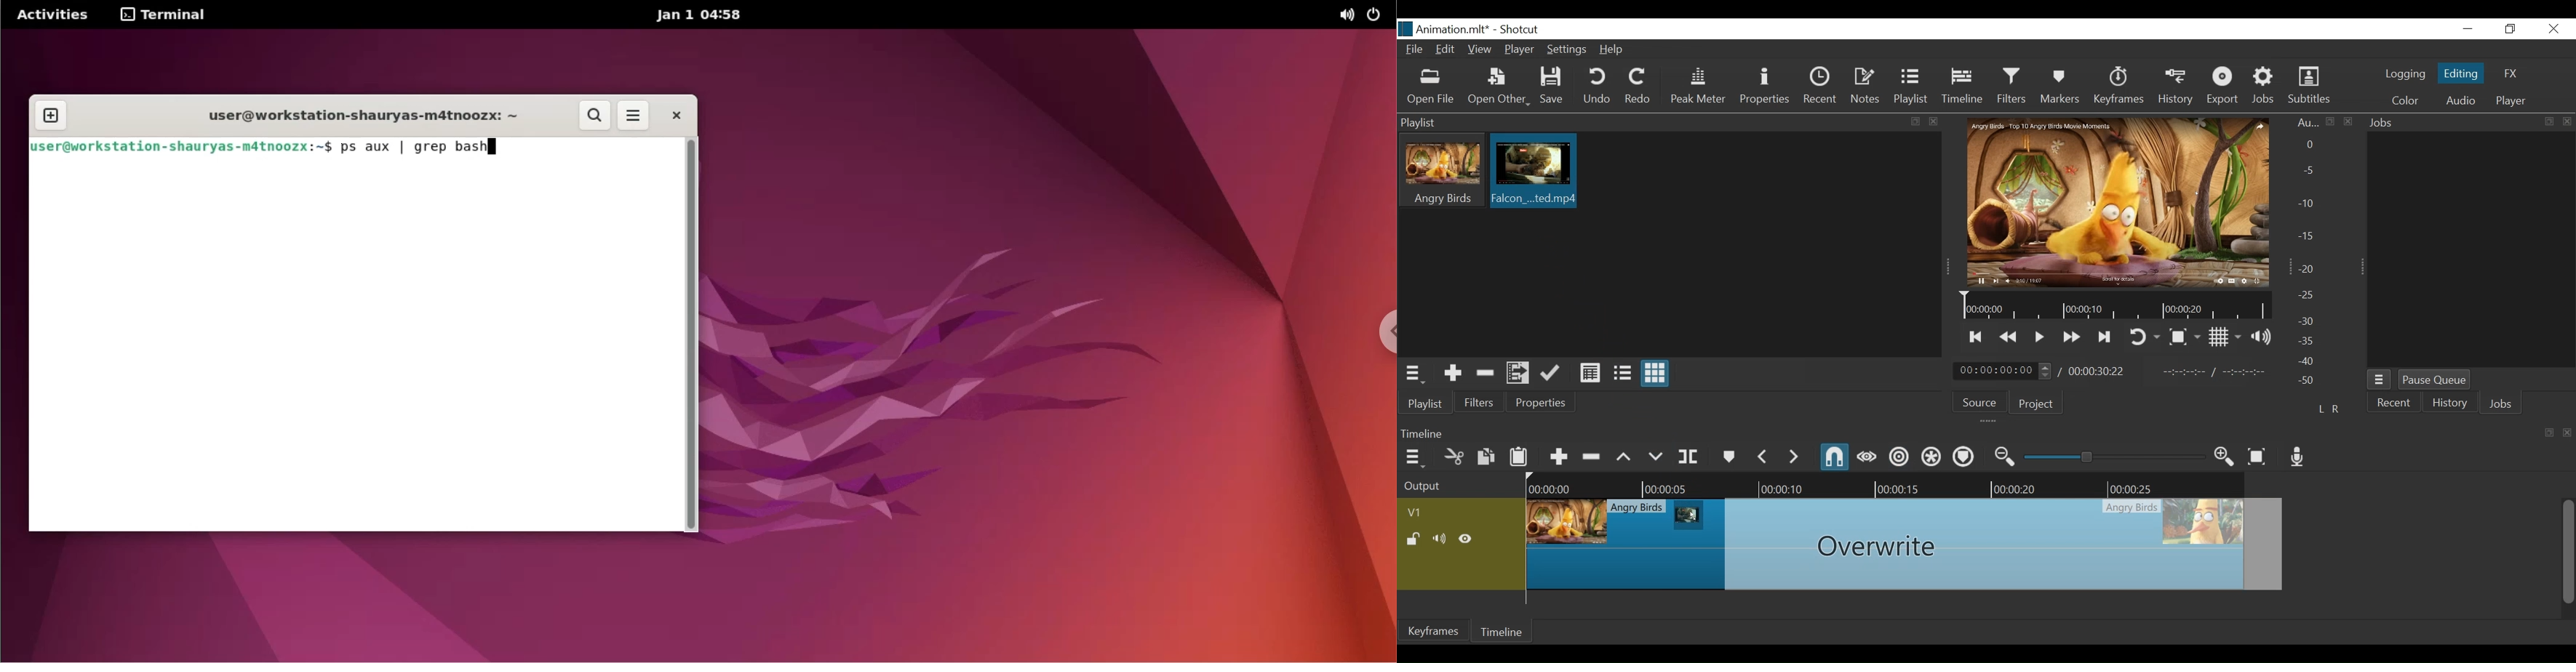  What do you see at coordinates (1900, 457) in the screenshot?
I see `Ripple ` at bounding box center [1900, 457].